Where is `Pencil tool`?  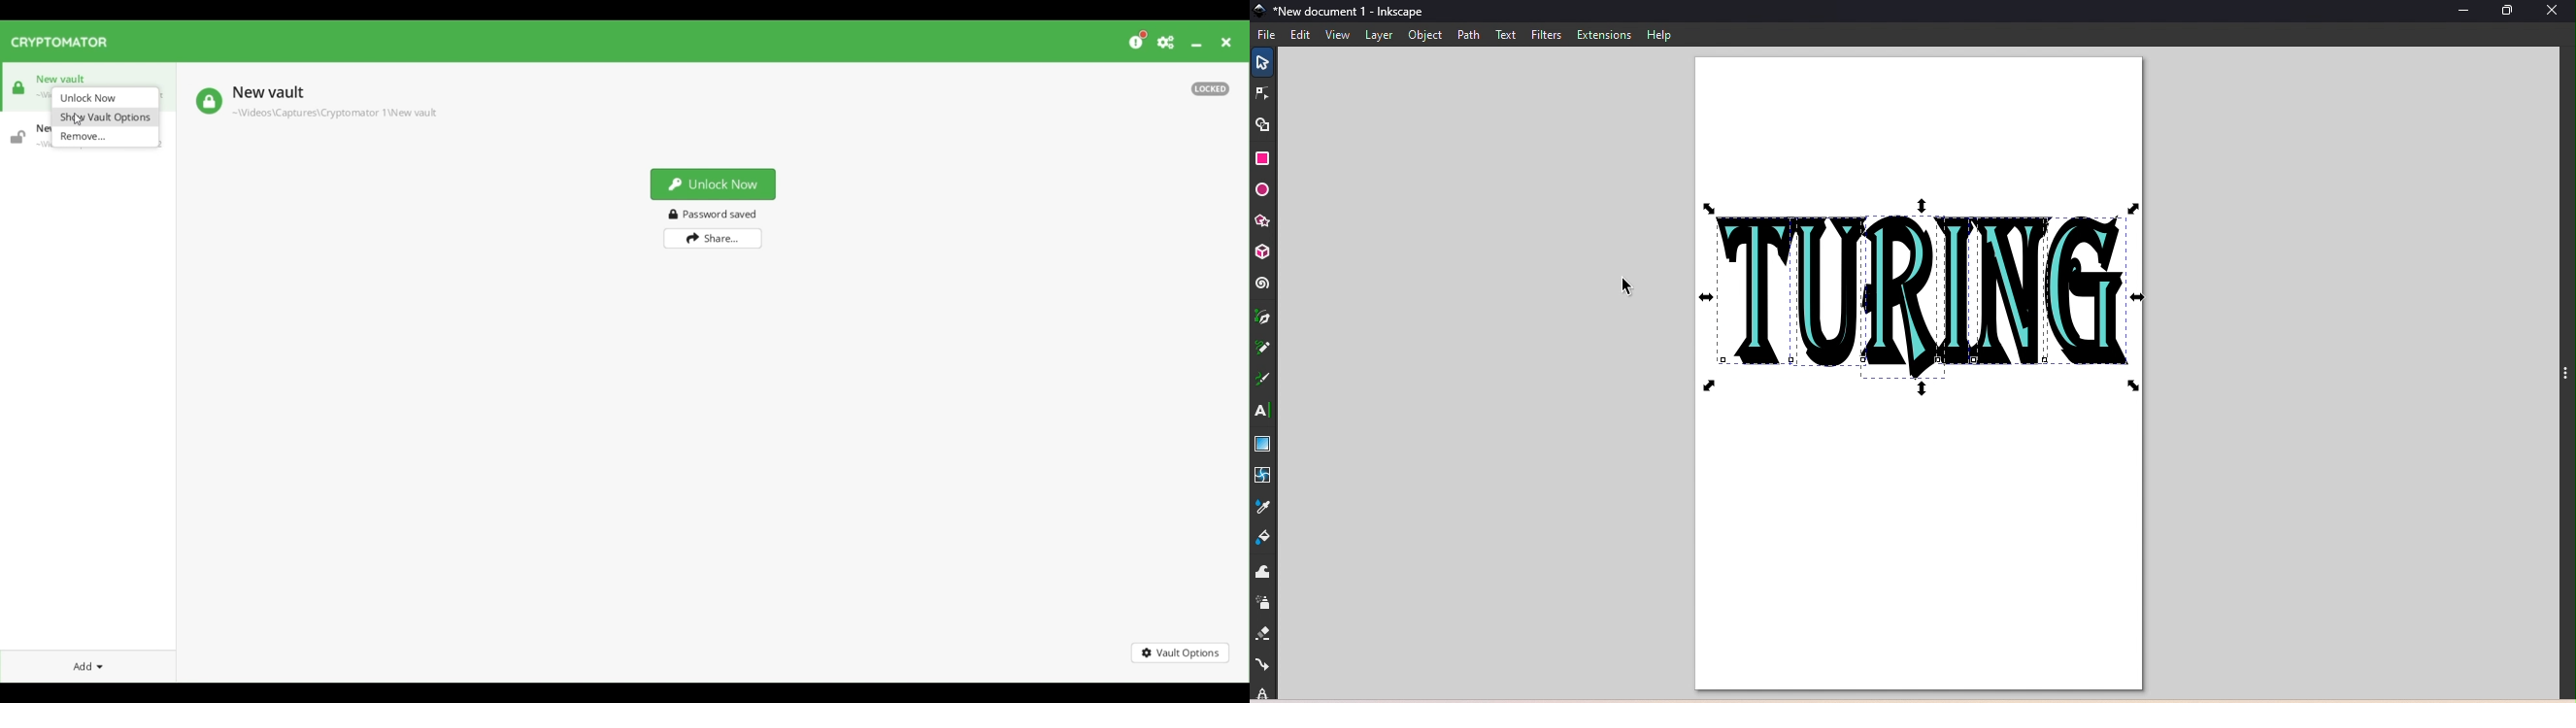
Pencil tool is located at coordinates (1263, 352).